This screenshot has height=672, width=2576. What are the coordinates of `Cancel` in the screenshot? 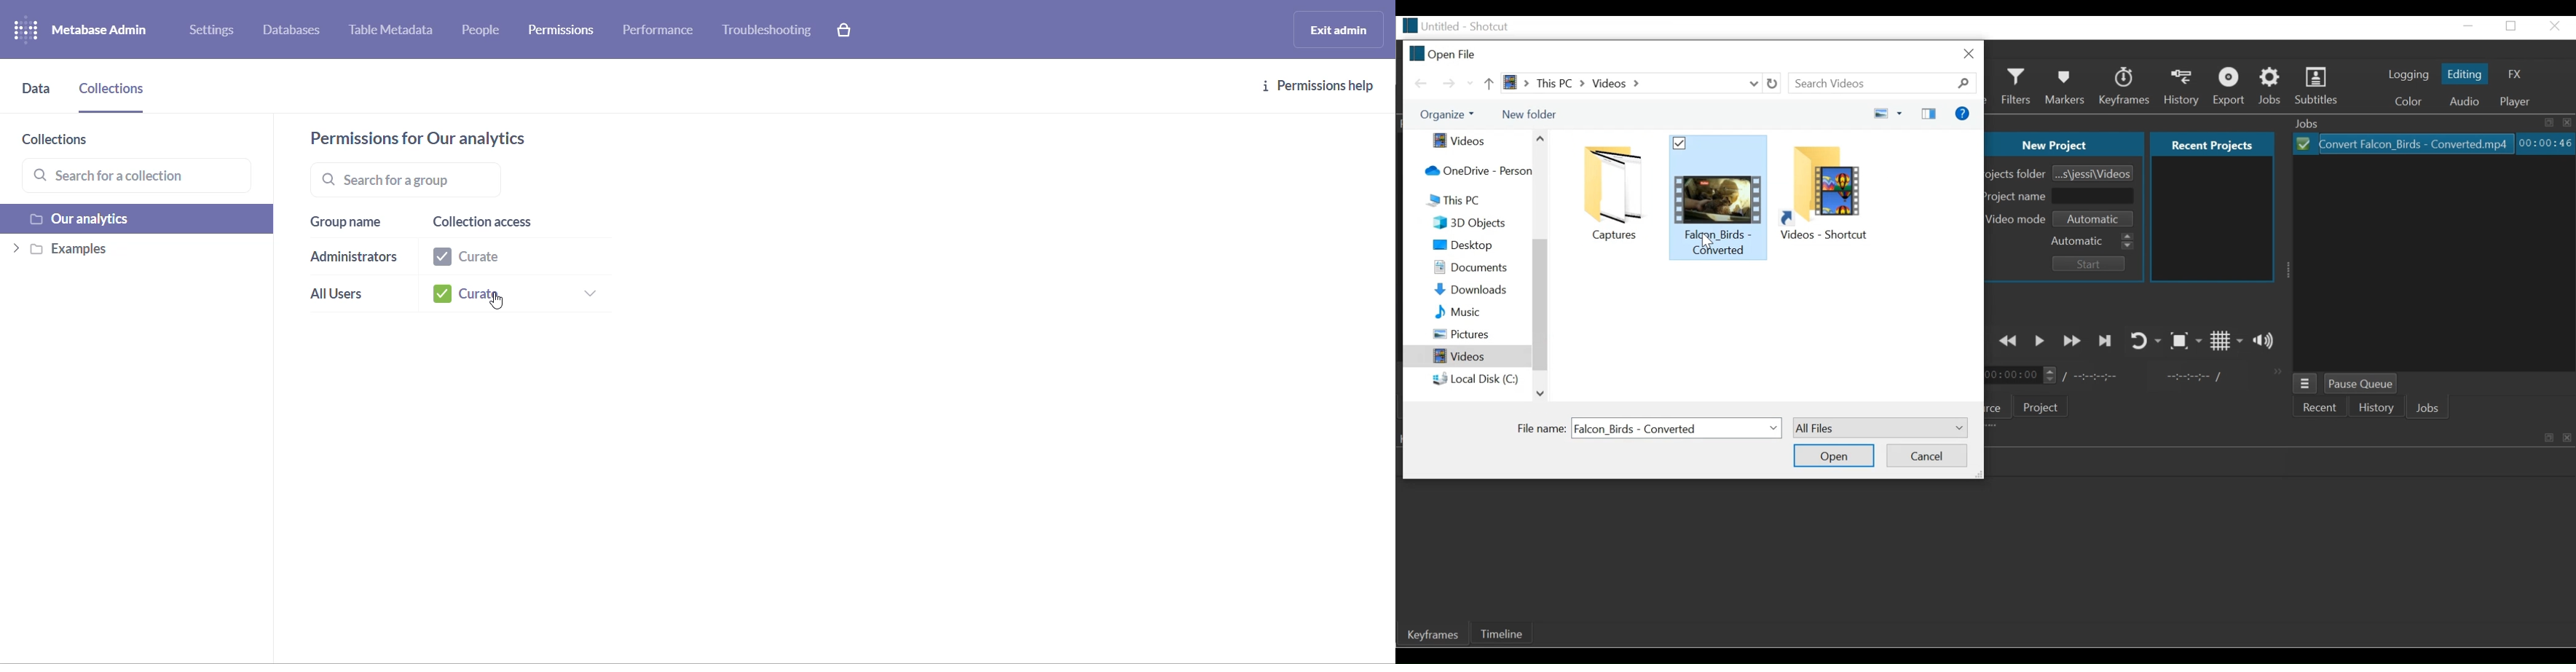 It's located at (1926, 456).